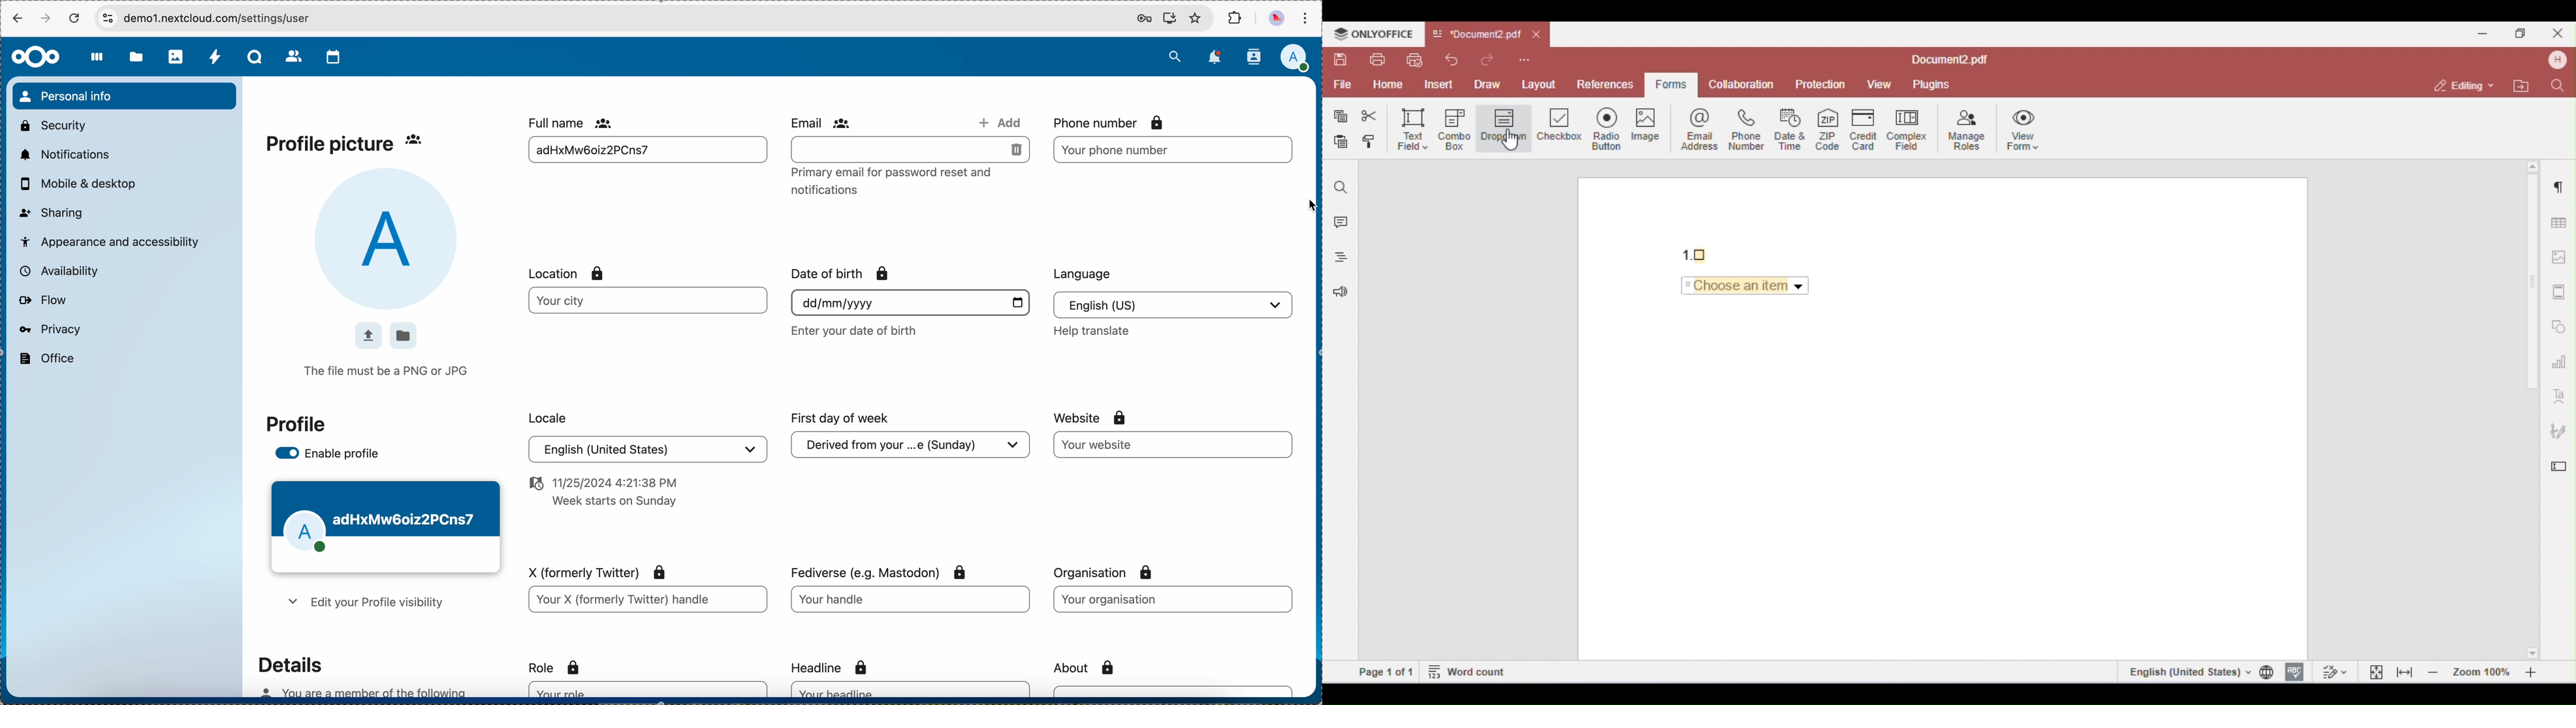 The width and height of the screenshot is (2576, 728). What do you see at coordinates (1083, 274) in the screenshot?
I see `language` at bounding box center [1083, 274].